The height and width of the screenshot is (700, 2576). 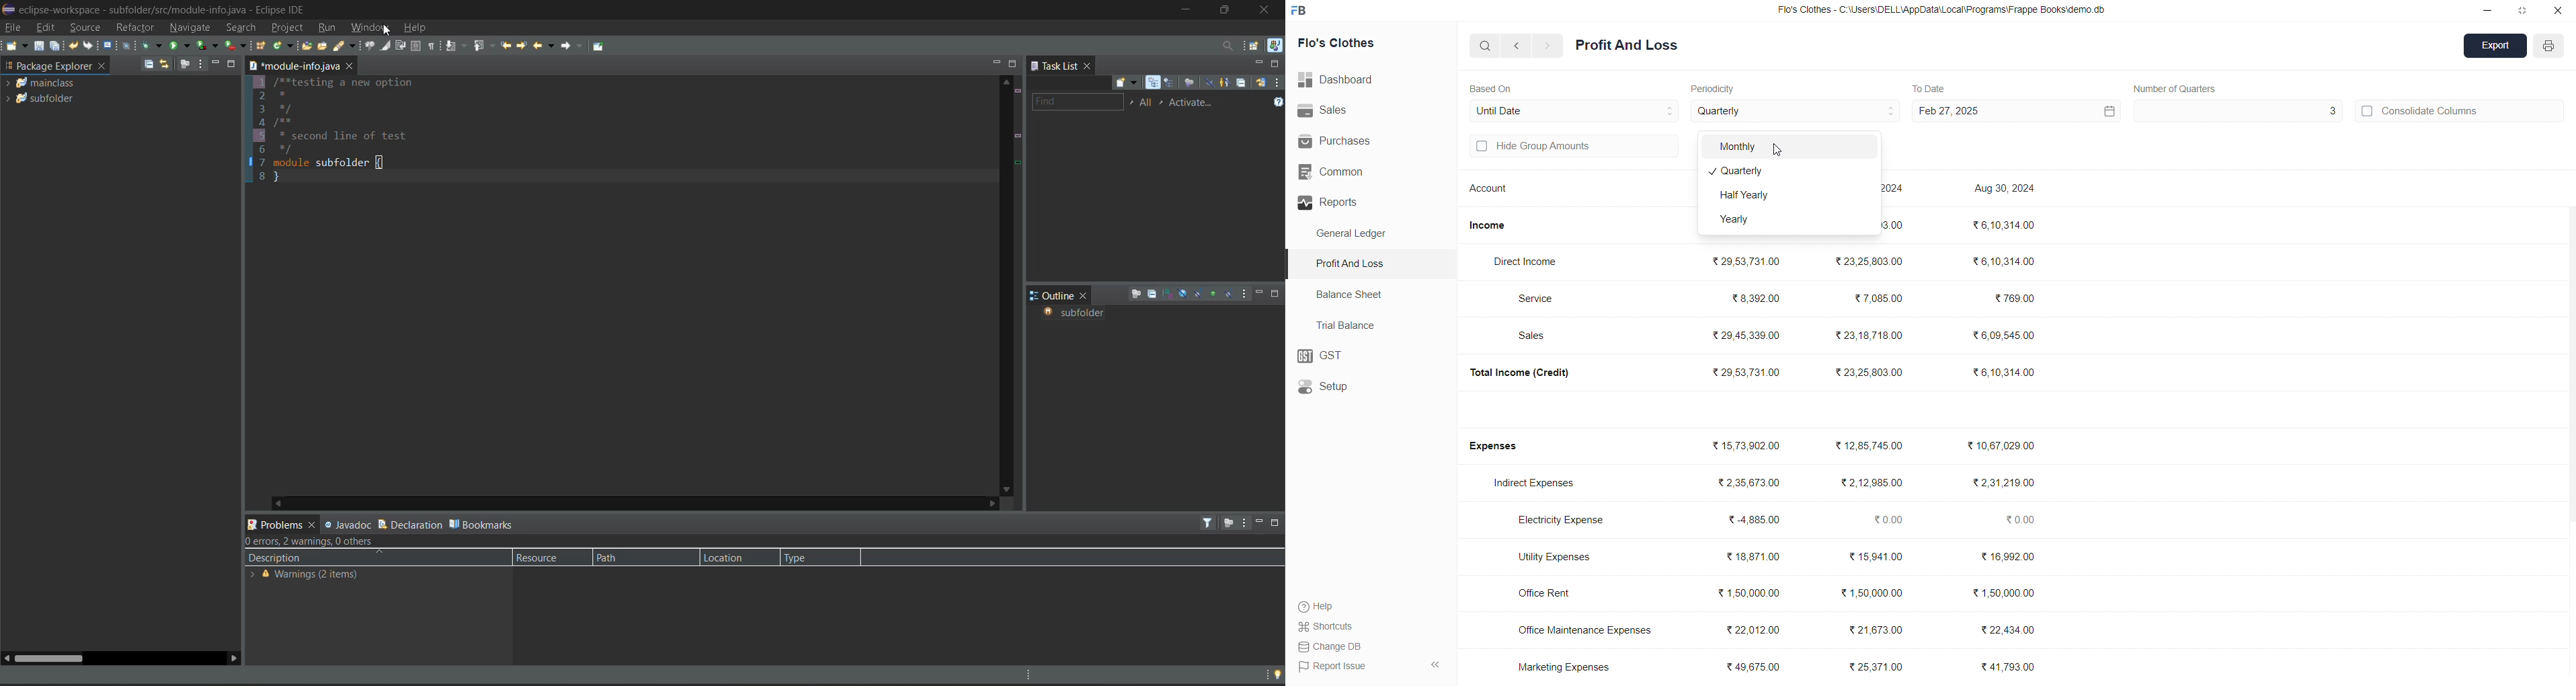 I want to click on previous annotation, so click(x=483, y=44).